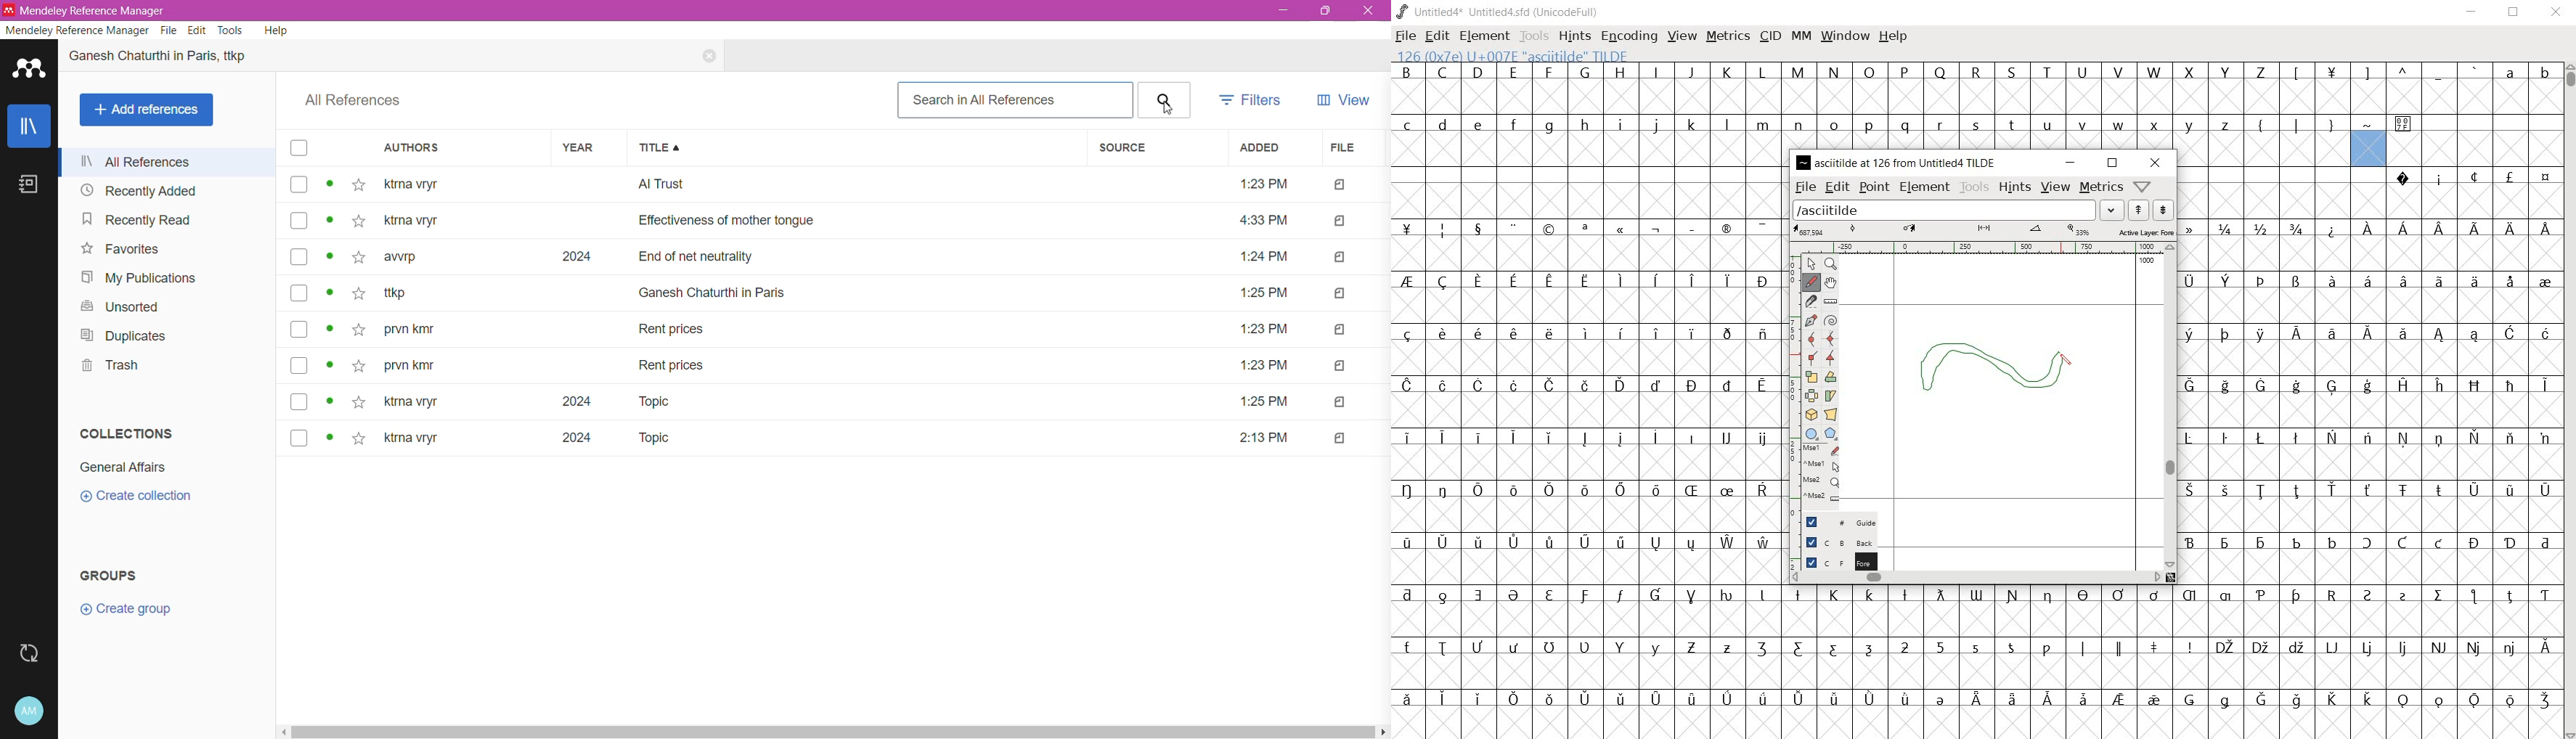 The height and width of the screenshot is (756, 2576). What do you see at coordinates (1812, 396) in the screenshot?
I see `flip the selection` at bounding box center [1812, 396].